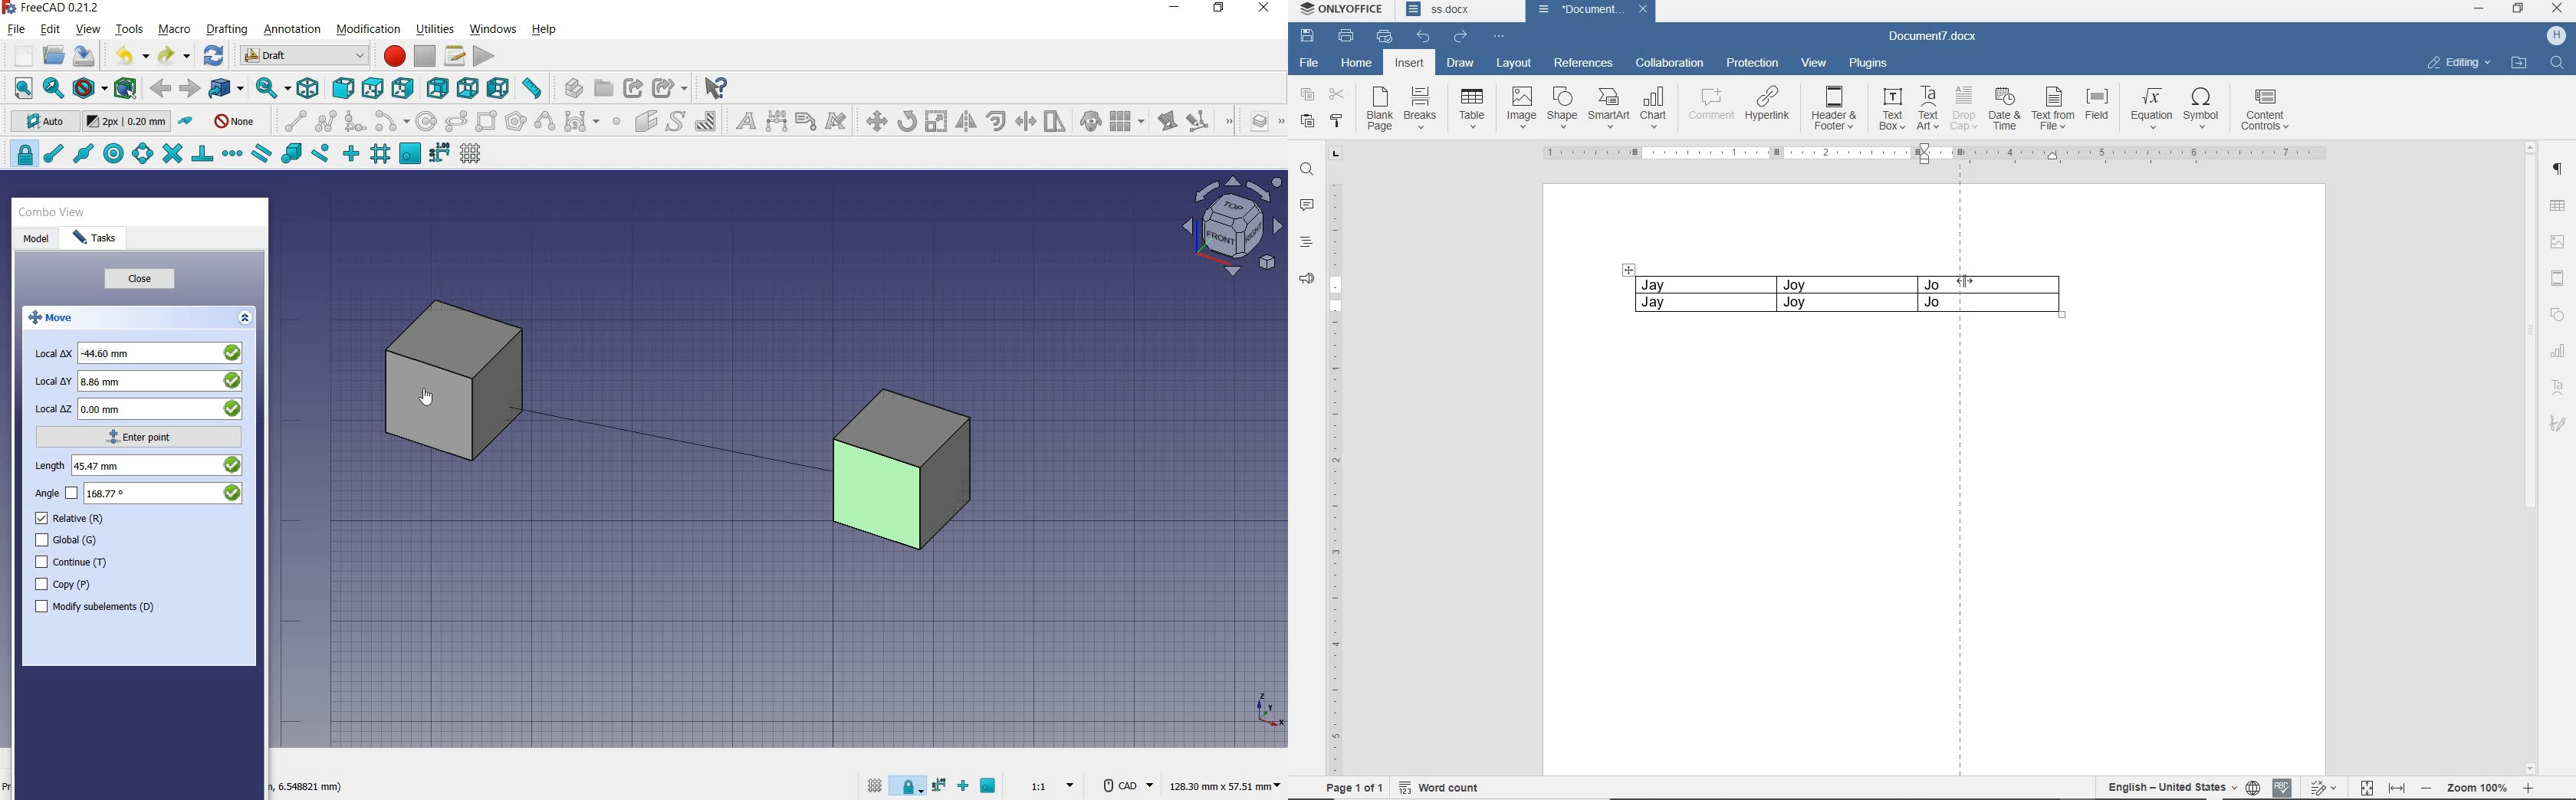 This screenshot has height=812, width=2576. I want to click on modify subelements, so click(100, 608).